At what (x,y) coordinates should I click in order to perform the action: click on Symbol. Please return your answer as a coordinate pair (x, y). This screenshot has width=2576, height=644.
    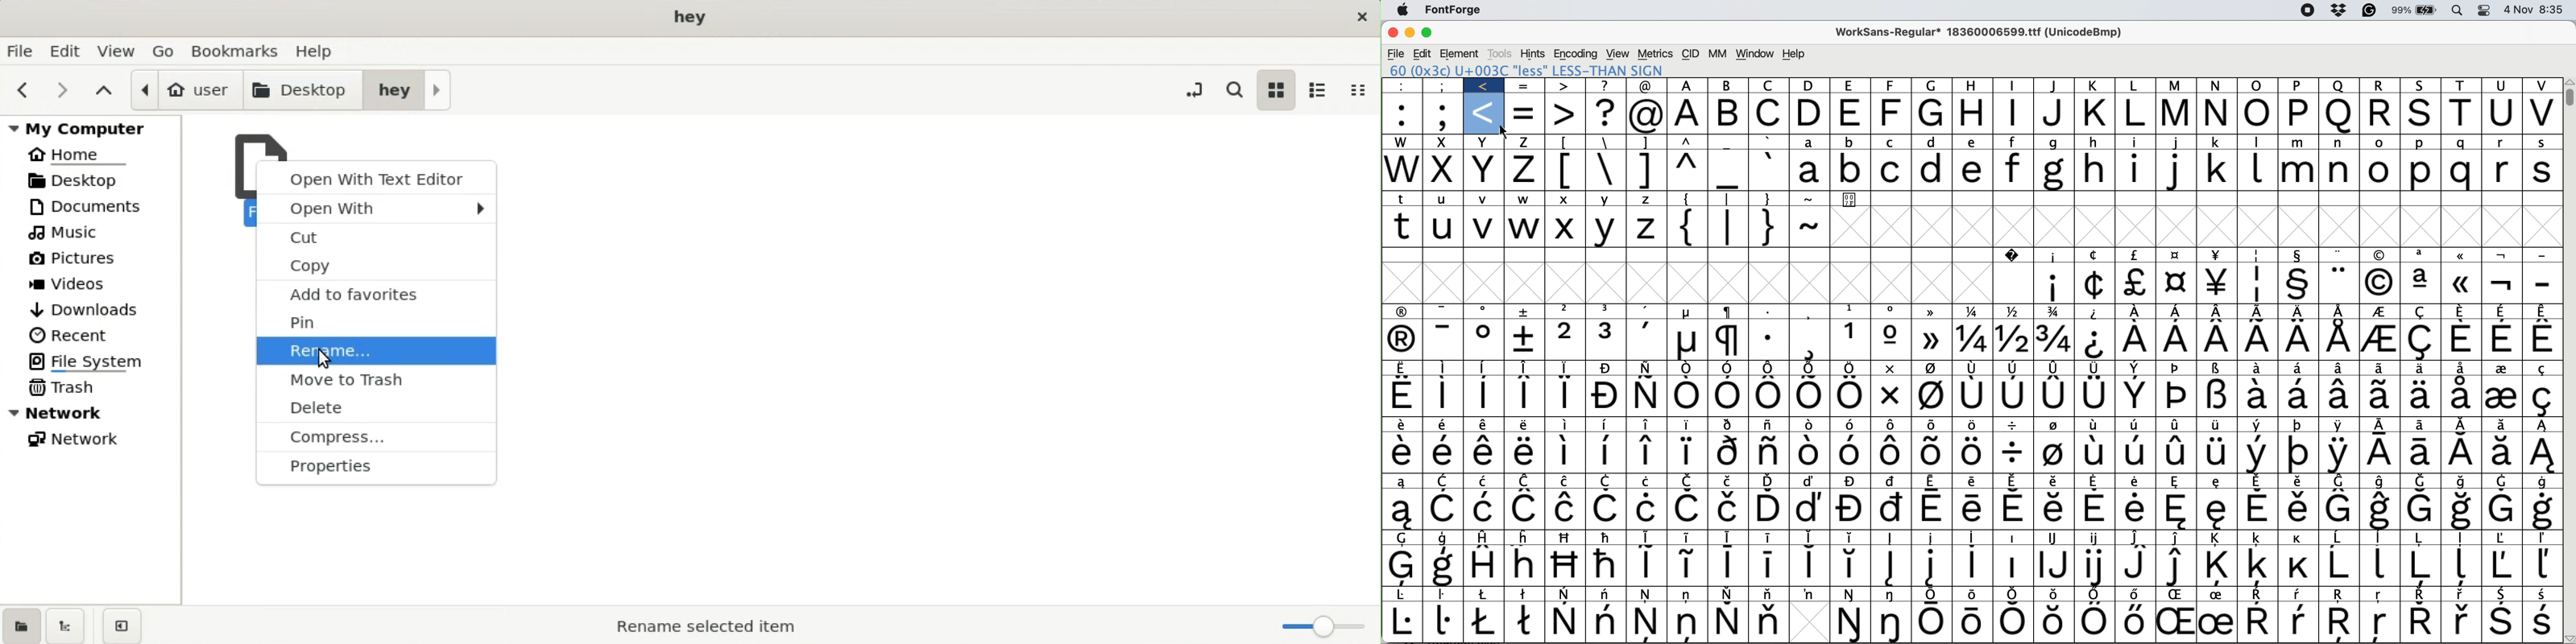
    Looking at the image, I should click on (1406, 424).